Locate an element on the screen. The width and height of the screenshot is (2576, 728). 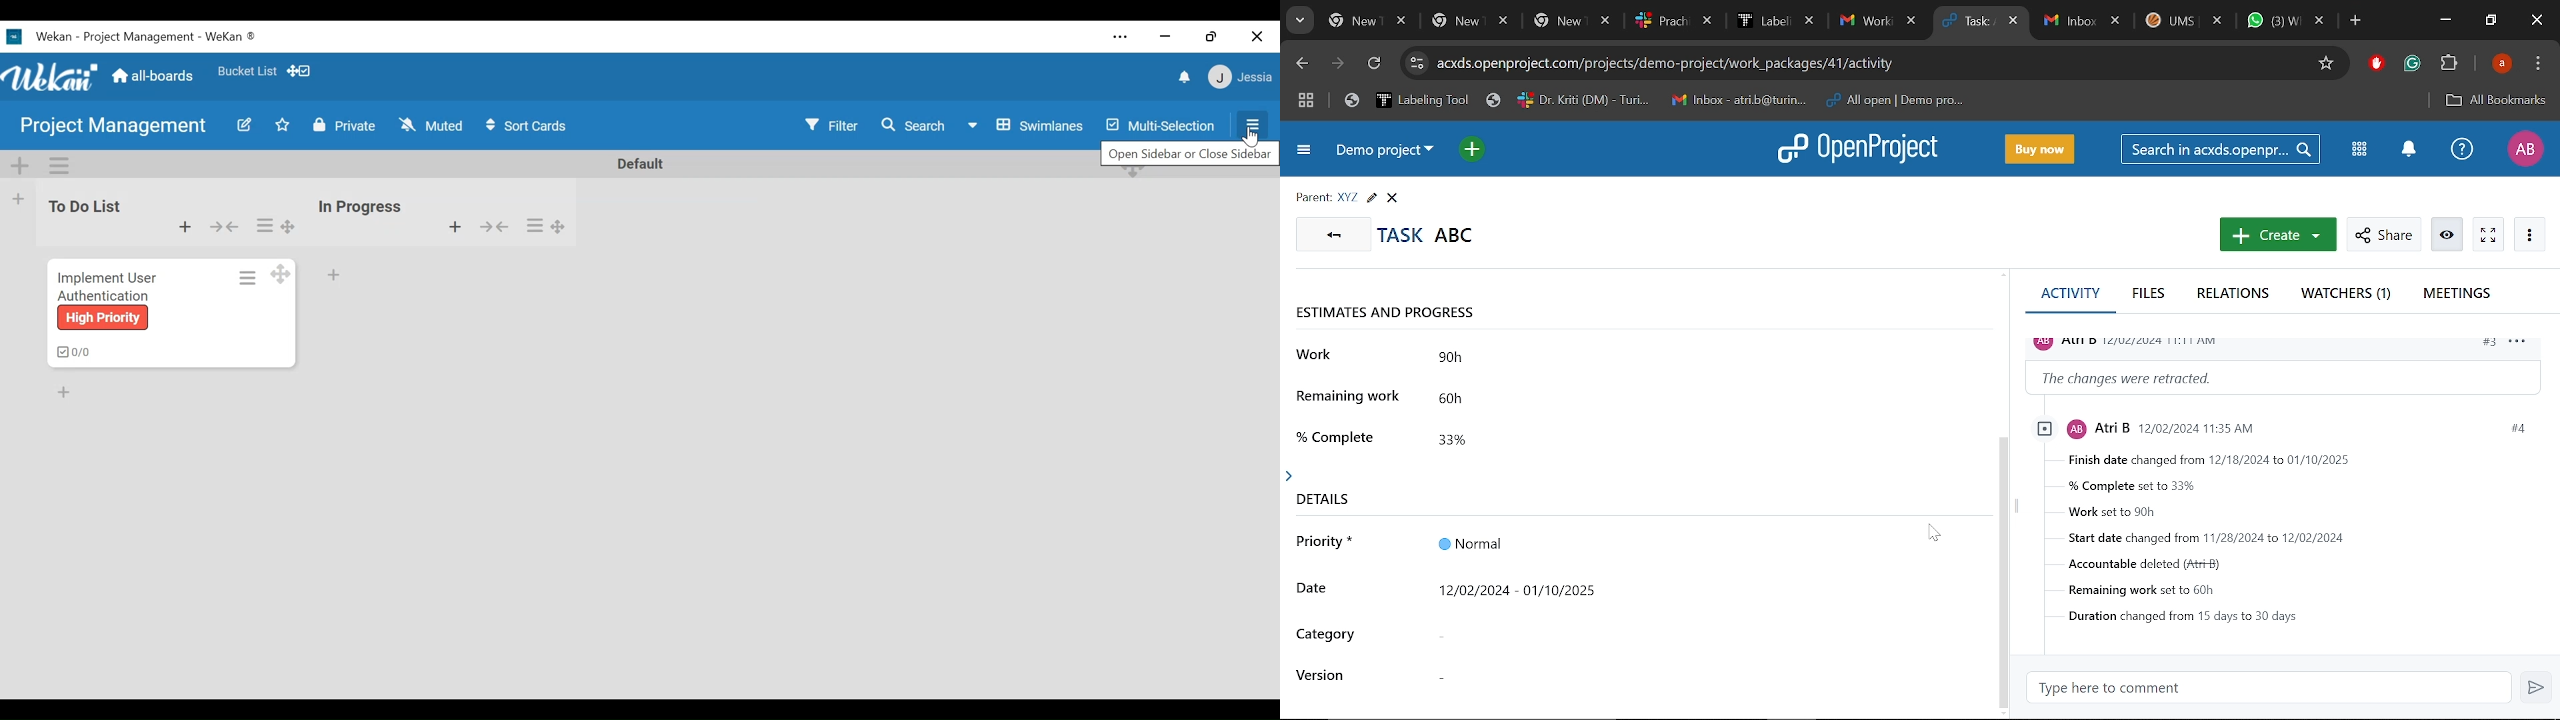
work is located at coordinates (1317, 354).